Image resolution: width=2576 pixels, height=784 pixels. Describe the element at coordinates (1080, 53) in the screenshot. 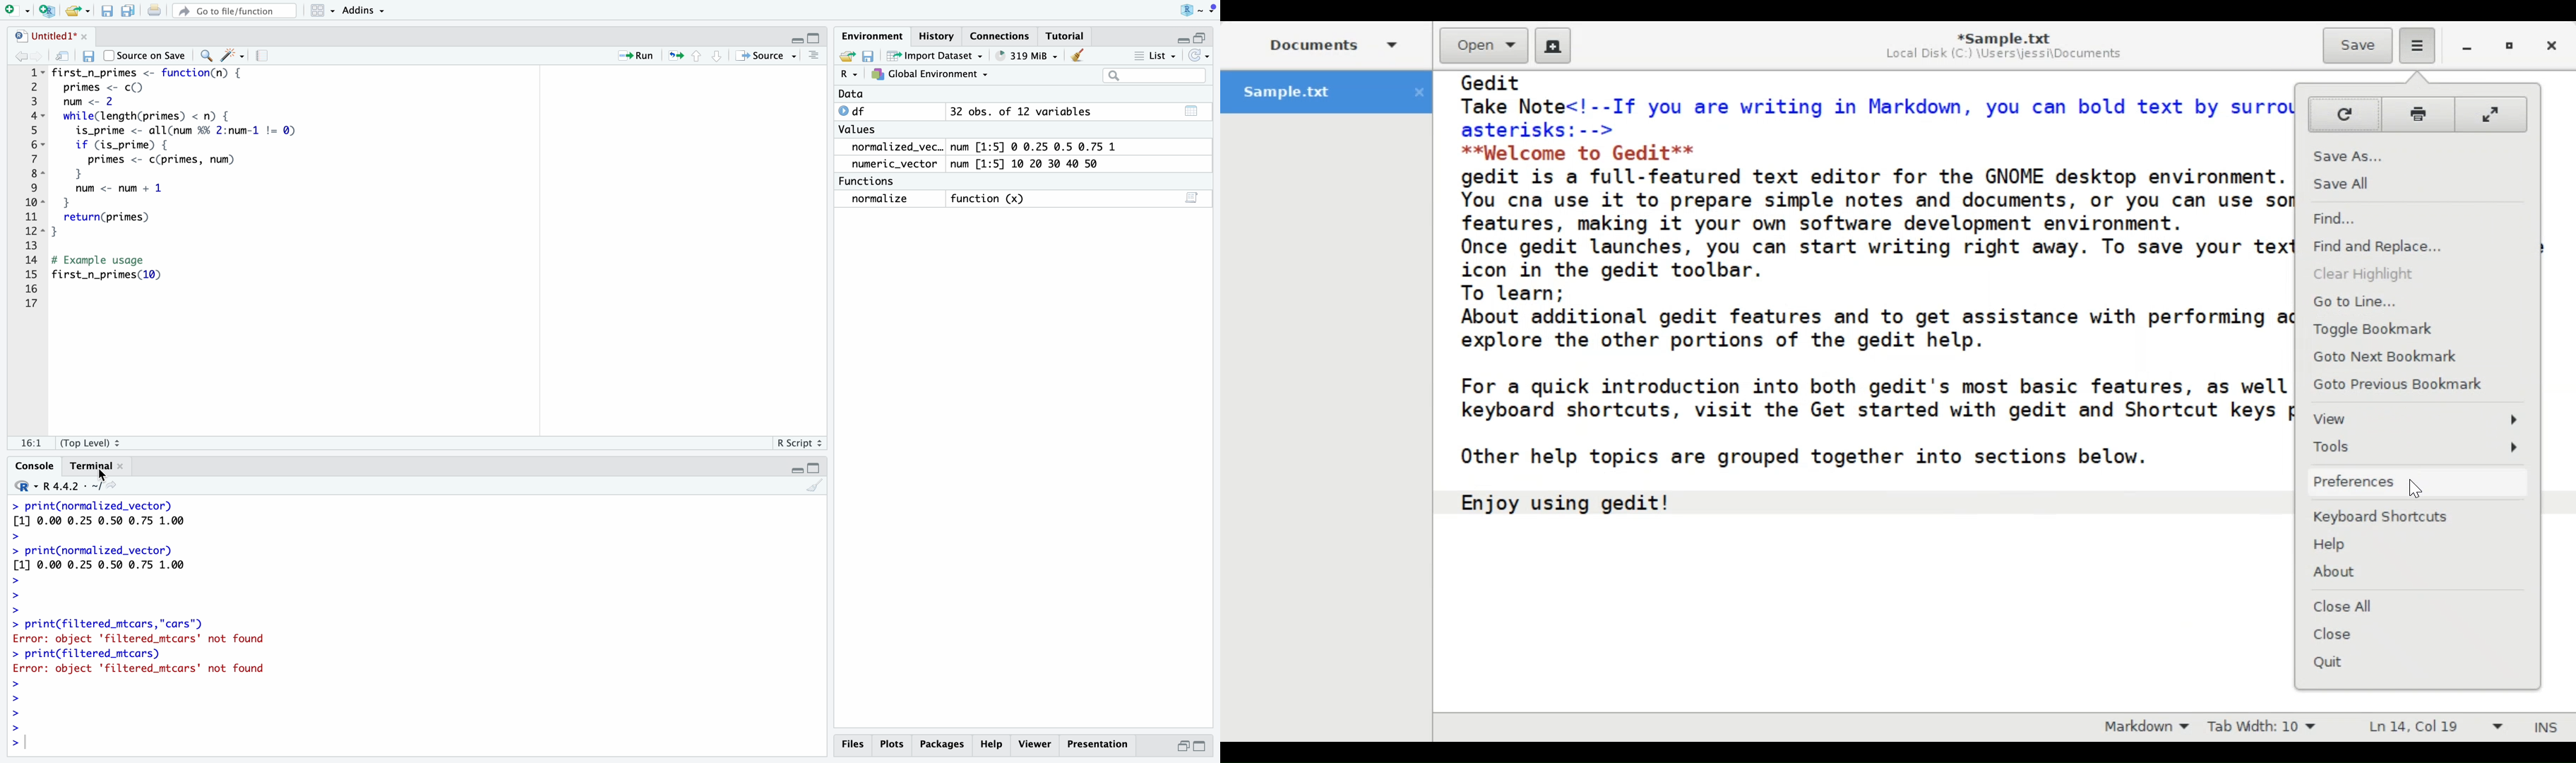

I see `Clear console` at that location.